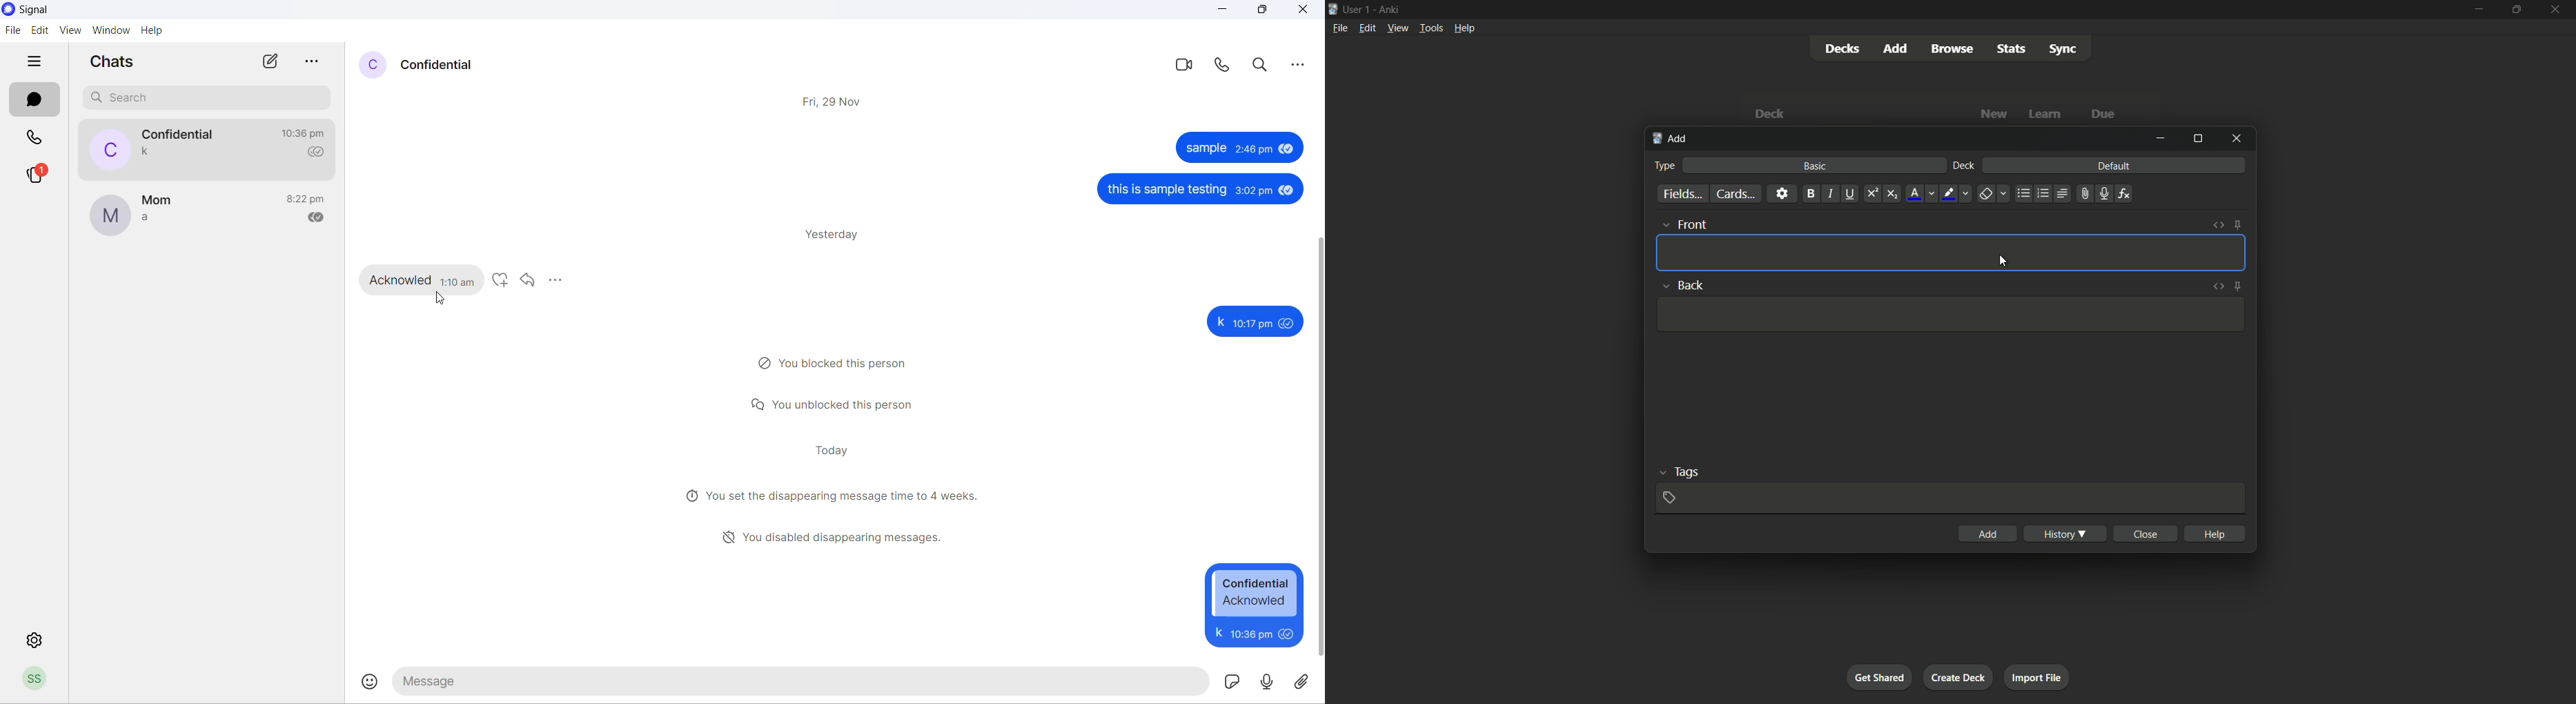 The image size is (2576, 728). I want to click on close window, so click(2237, 138).